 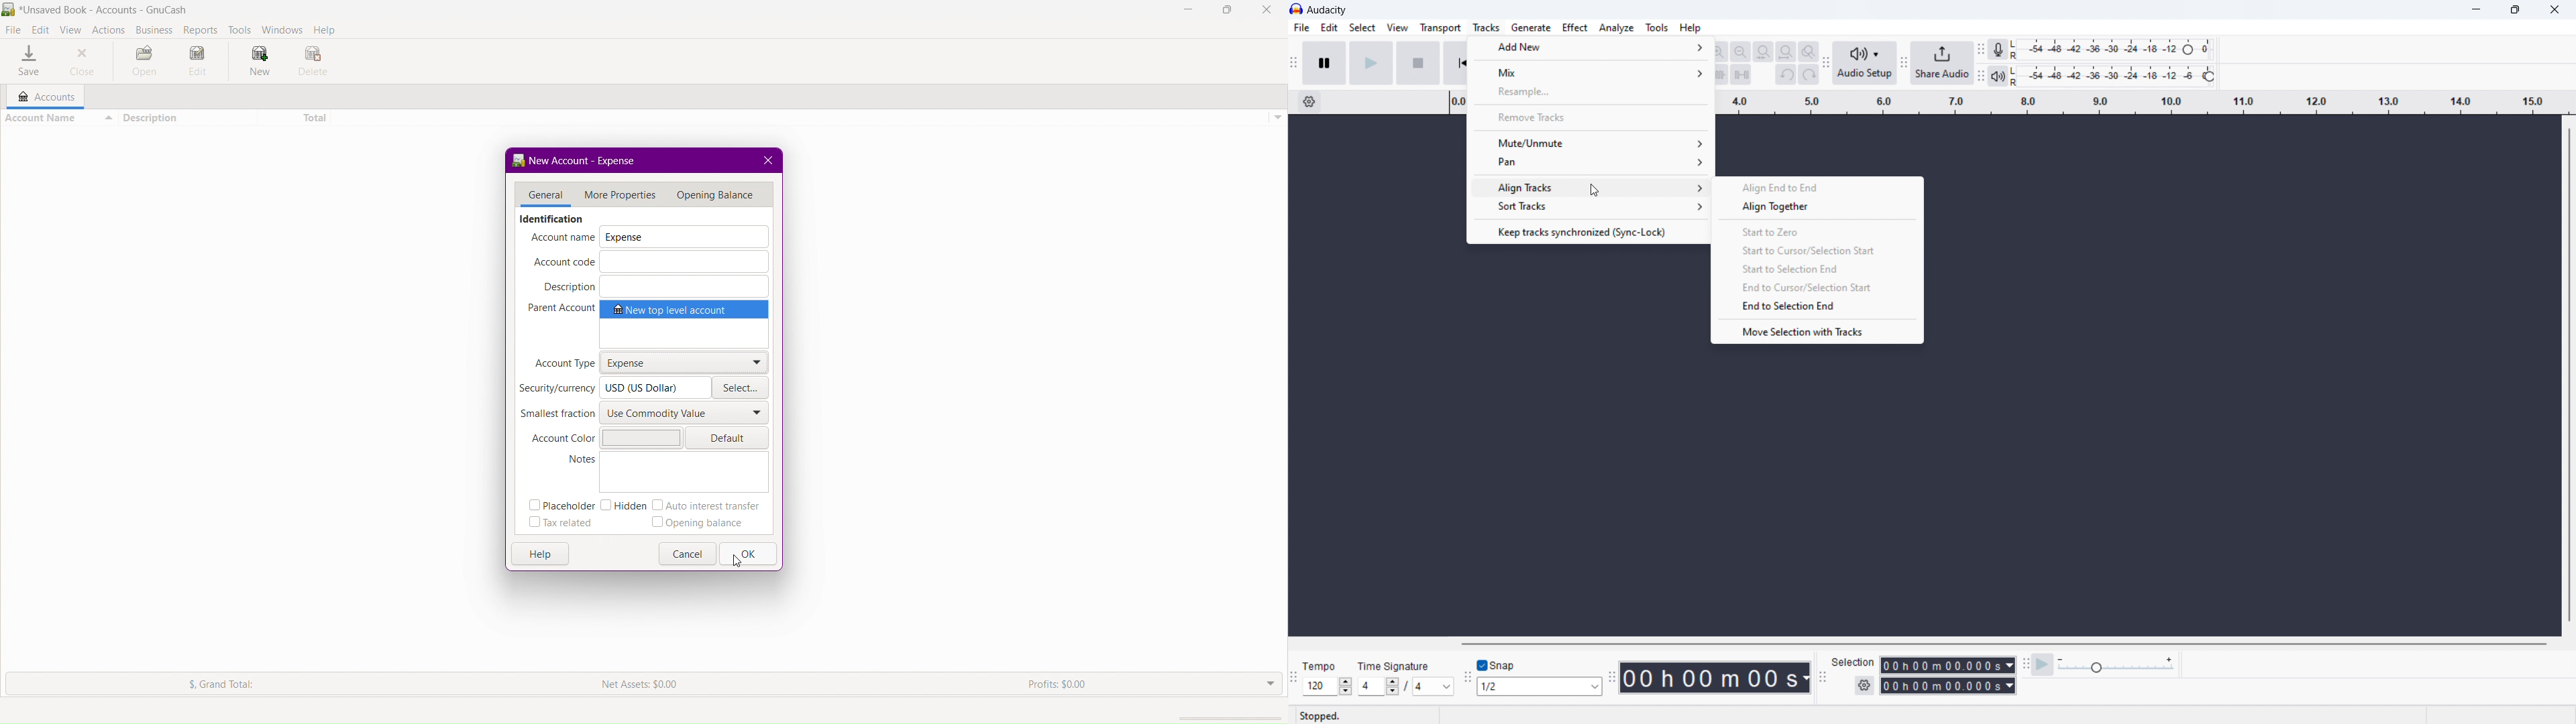 I want to click on play, so click(x=1371, y=62).